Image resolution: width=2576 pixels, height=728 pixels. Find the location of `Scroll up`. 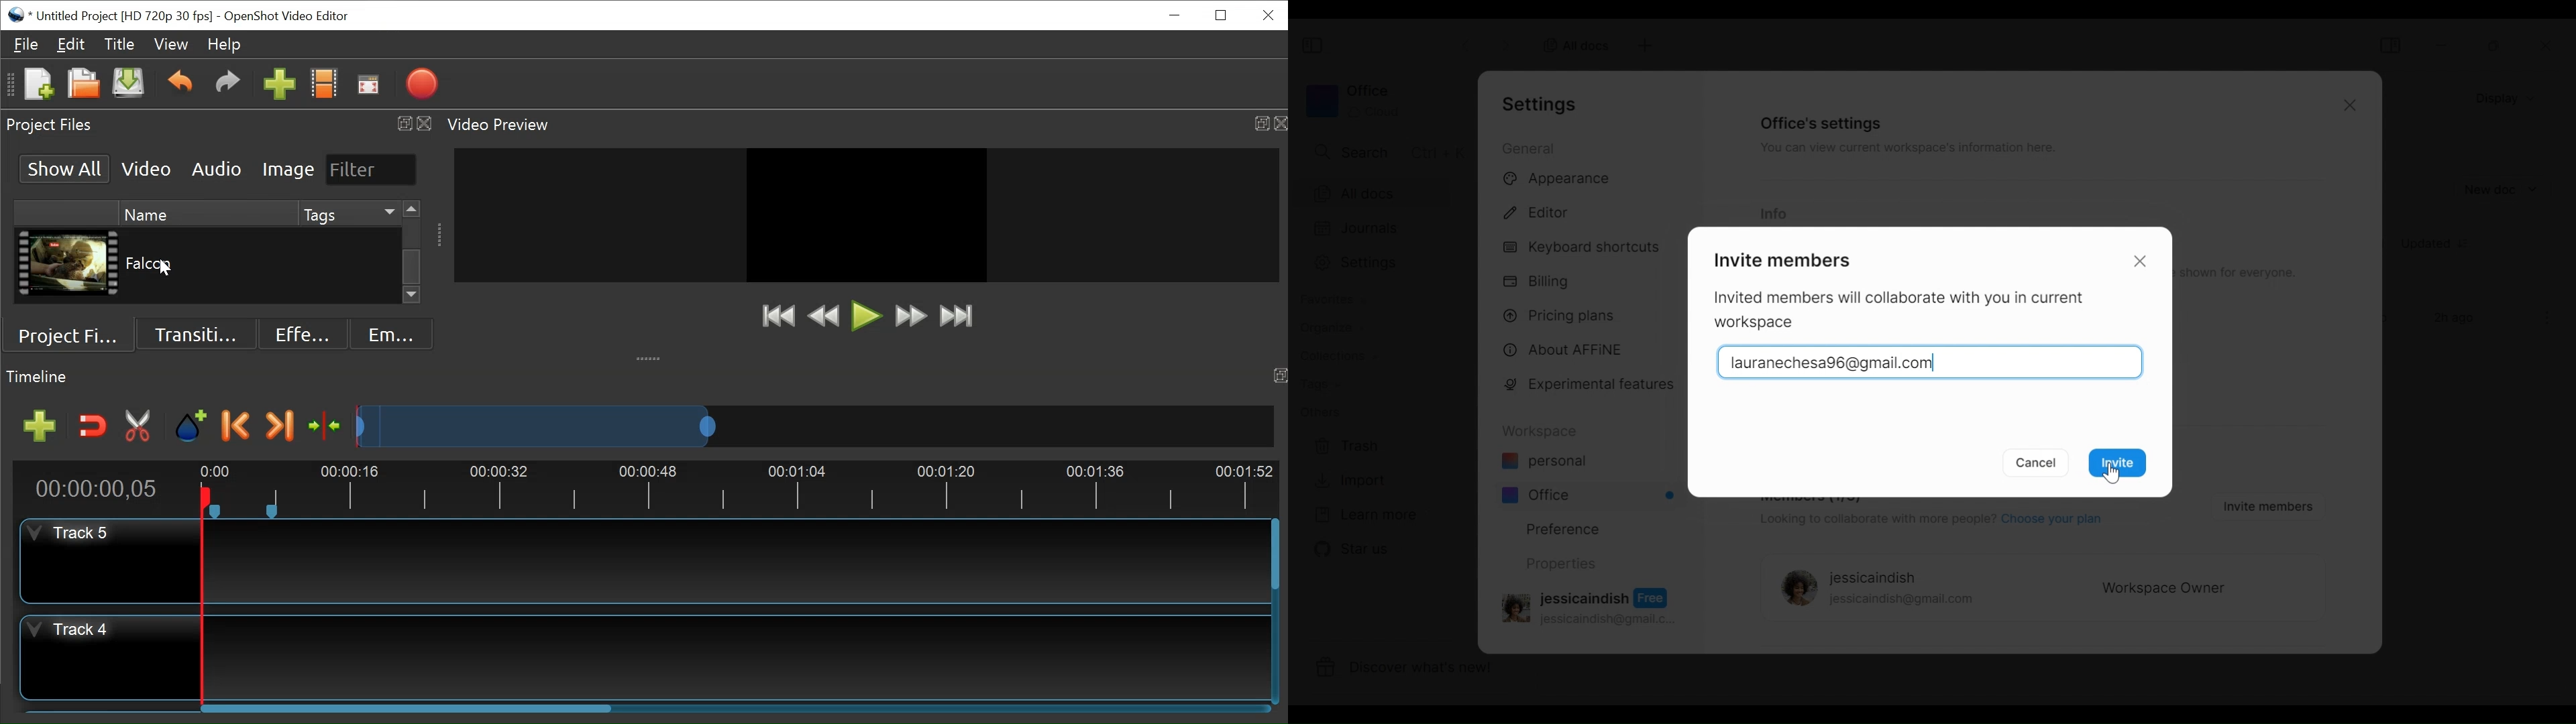

Scroll up is located at coordinates (411, 210).